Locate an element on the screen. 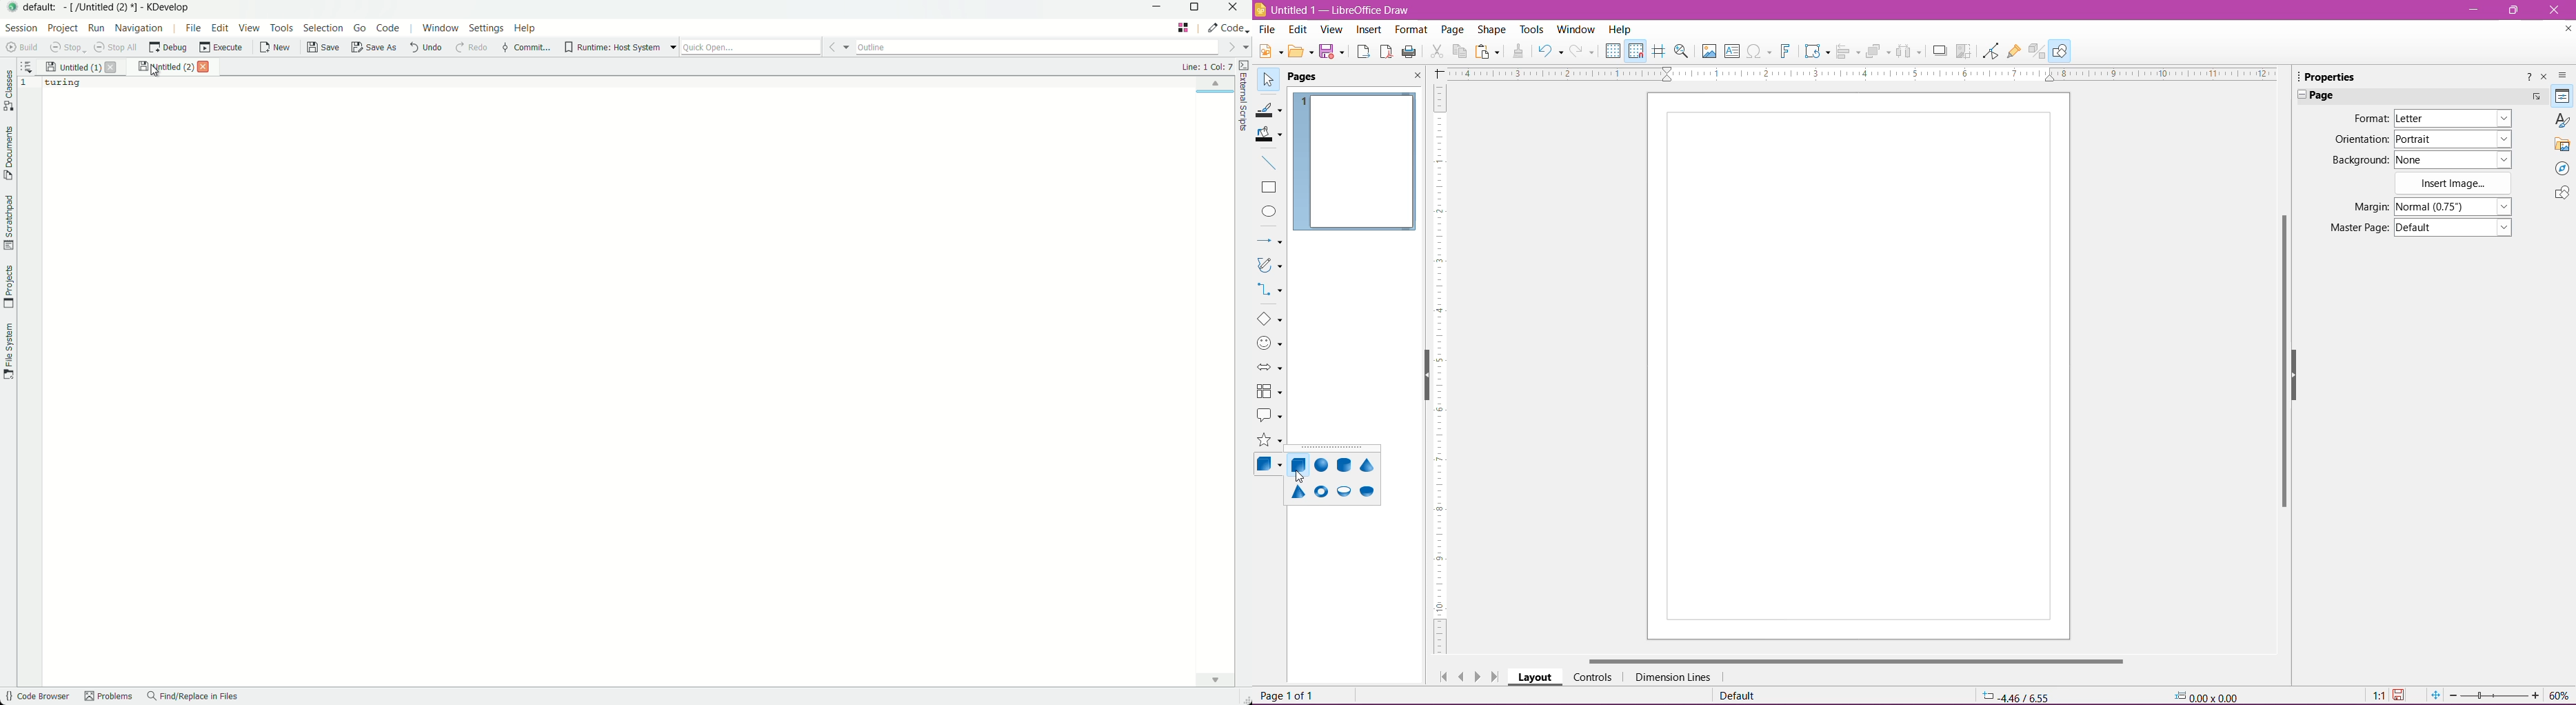  Cone is located at coordinates (1367, 465).